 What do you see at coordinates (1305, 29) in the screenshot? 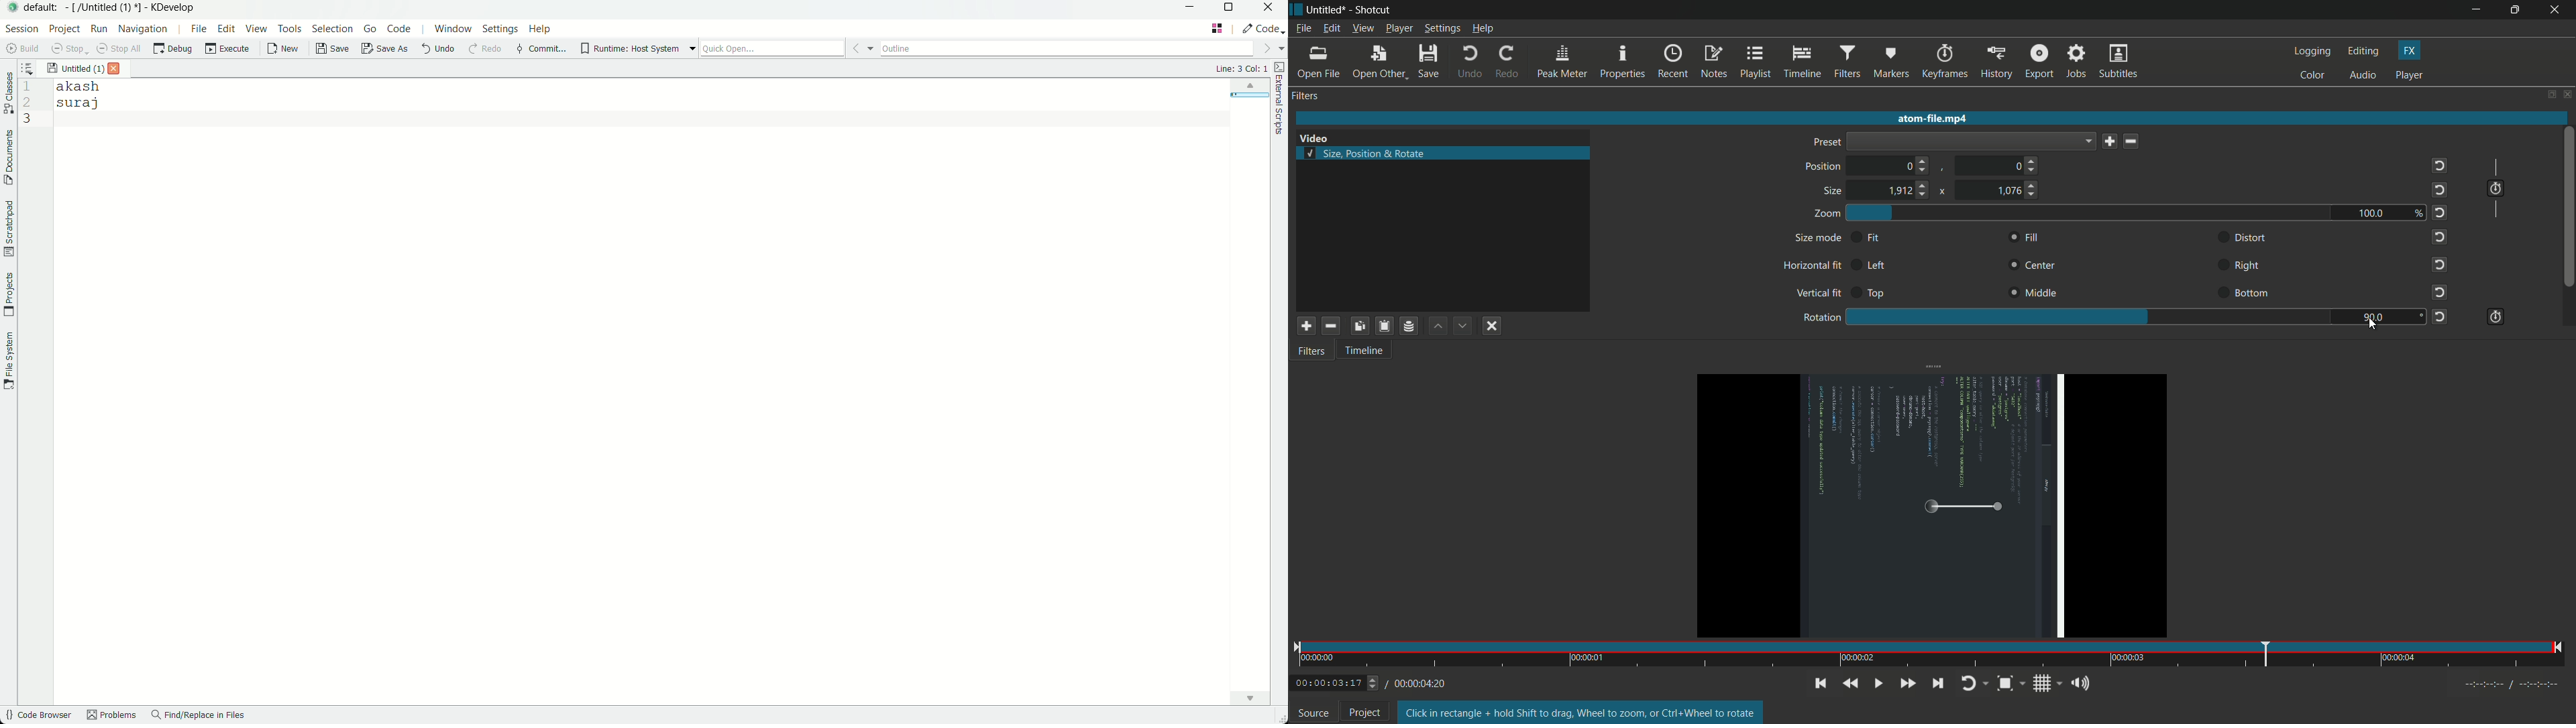
I see `file menu` at bounding box center [1305, 29].